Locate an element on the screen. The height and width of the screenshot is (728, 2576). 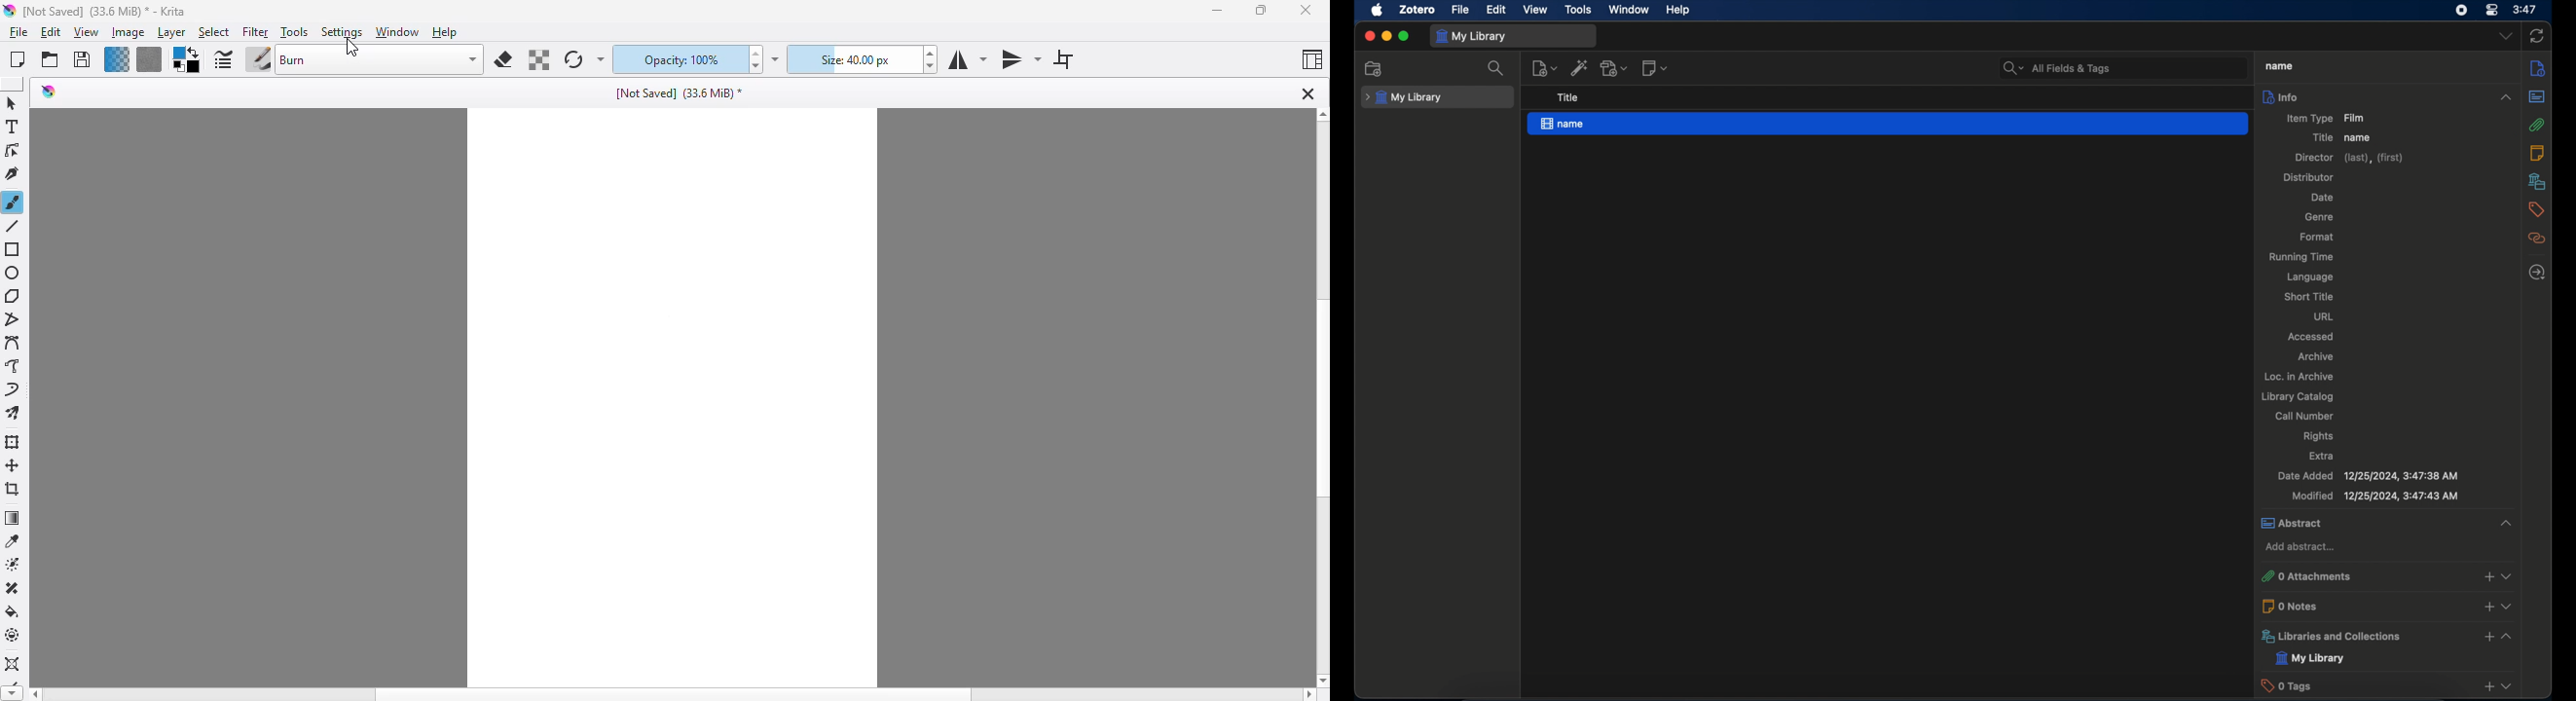
name is located at coordinates (2358, 138).